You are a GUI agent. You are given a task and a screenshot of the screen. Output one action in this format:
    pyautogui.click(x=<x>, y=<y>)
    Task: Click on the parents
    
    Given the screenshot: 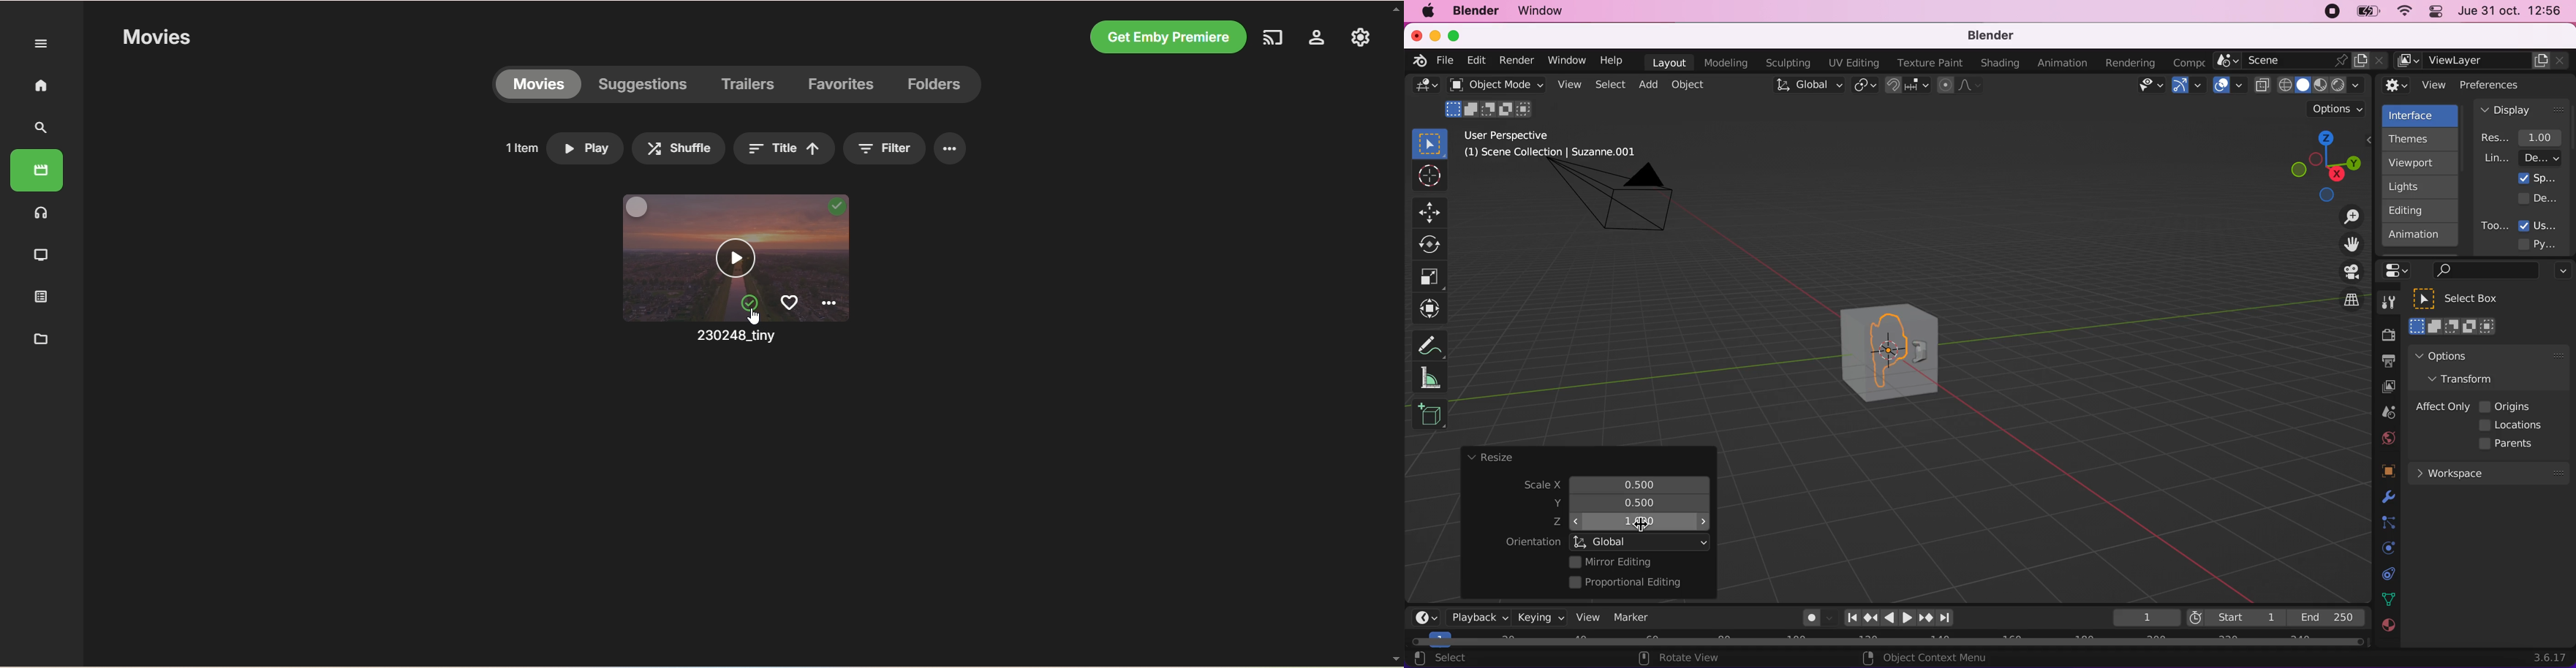 What is the action you would take?
    pyautogui.click(x=2511, y=444)
    